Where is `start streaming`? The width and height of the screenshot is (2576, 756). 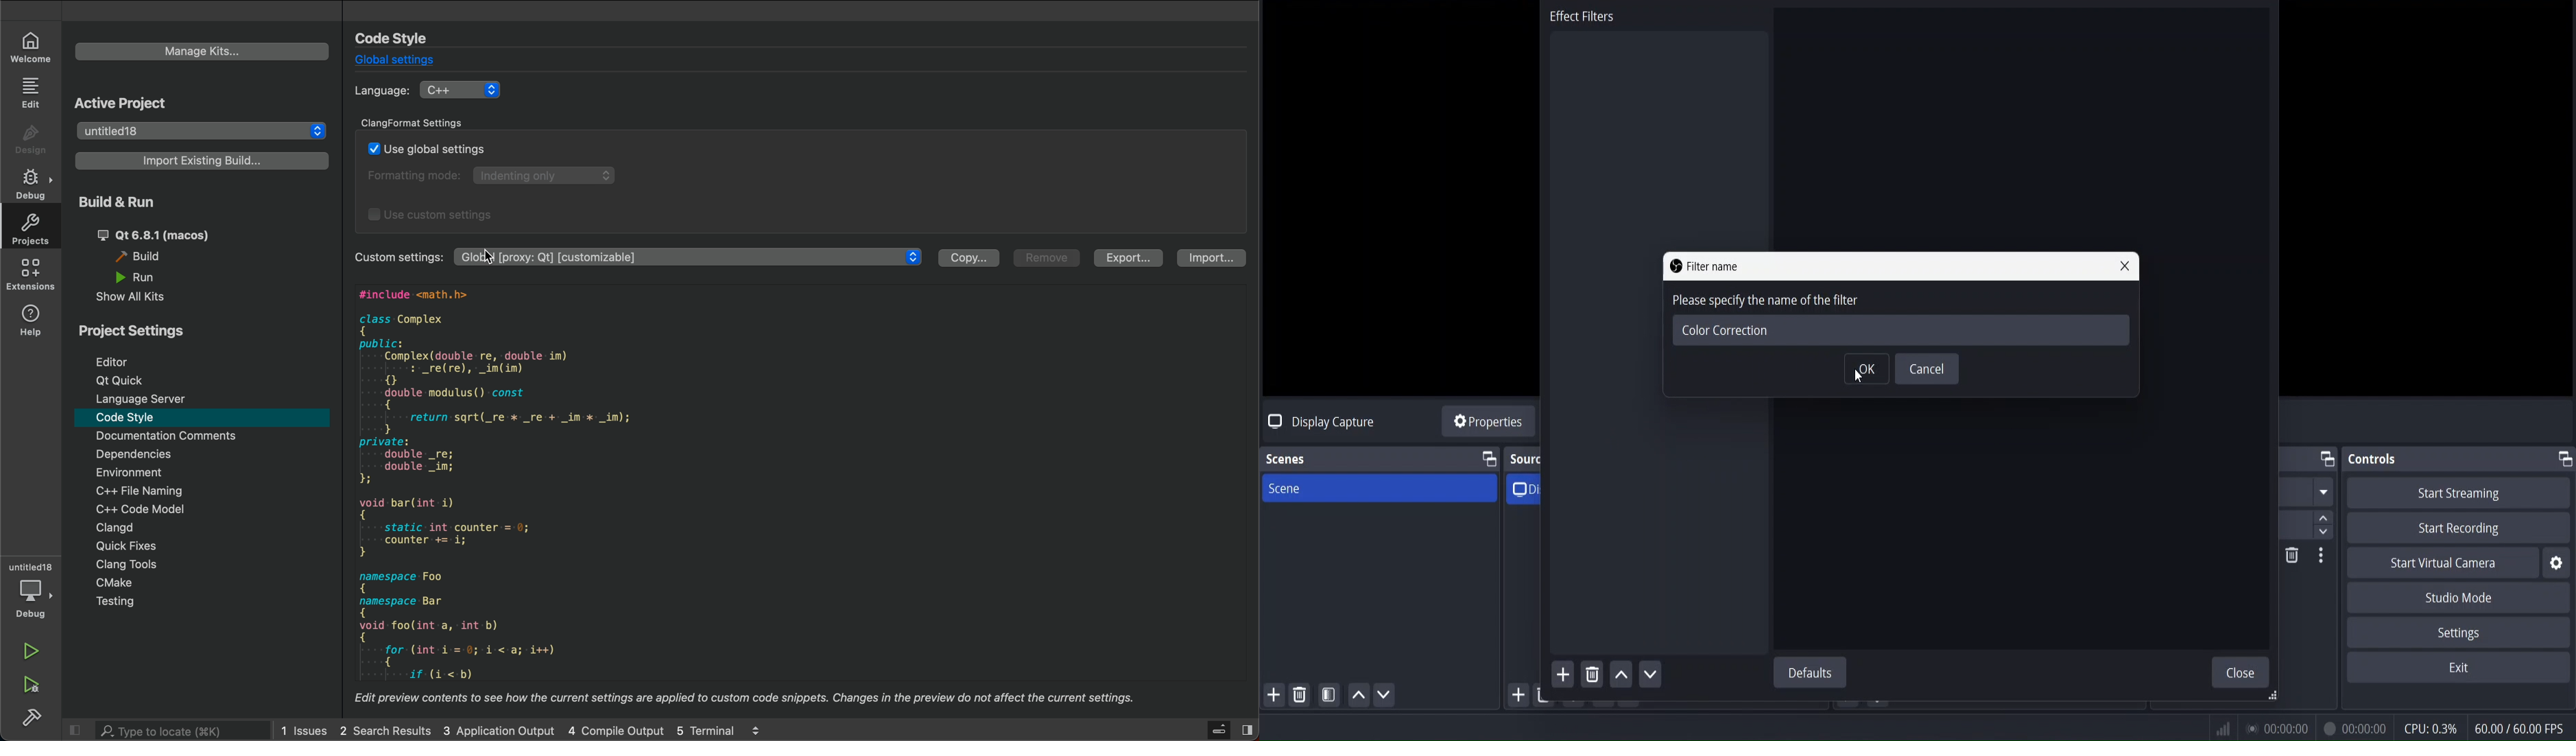
start streaming is located at coordinates (2460, 493).